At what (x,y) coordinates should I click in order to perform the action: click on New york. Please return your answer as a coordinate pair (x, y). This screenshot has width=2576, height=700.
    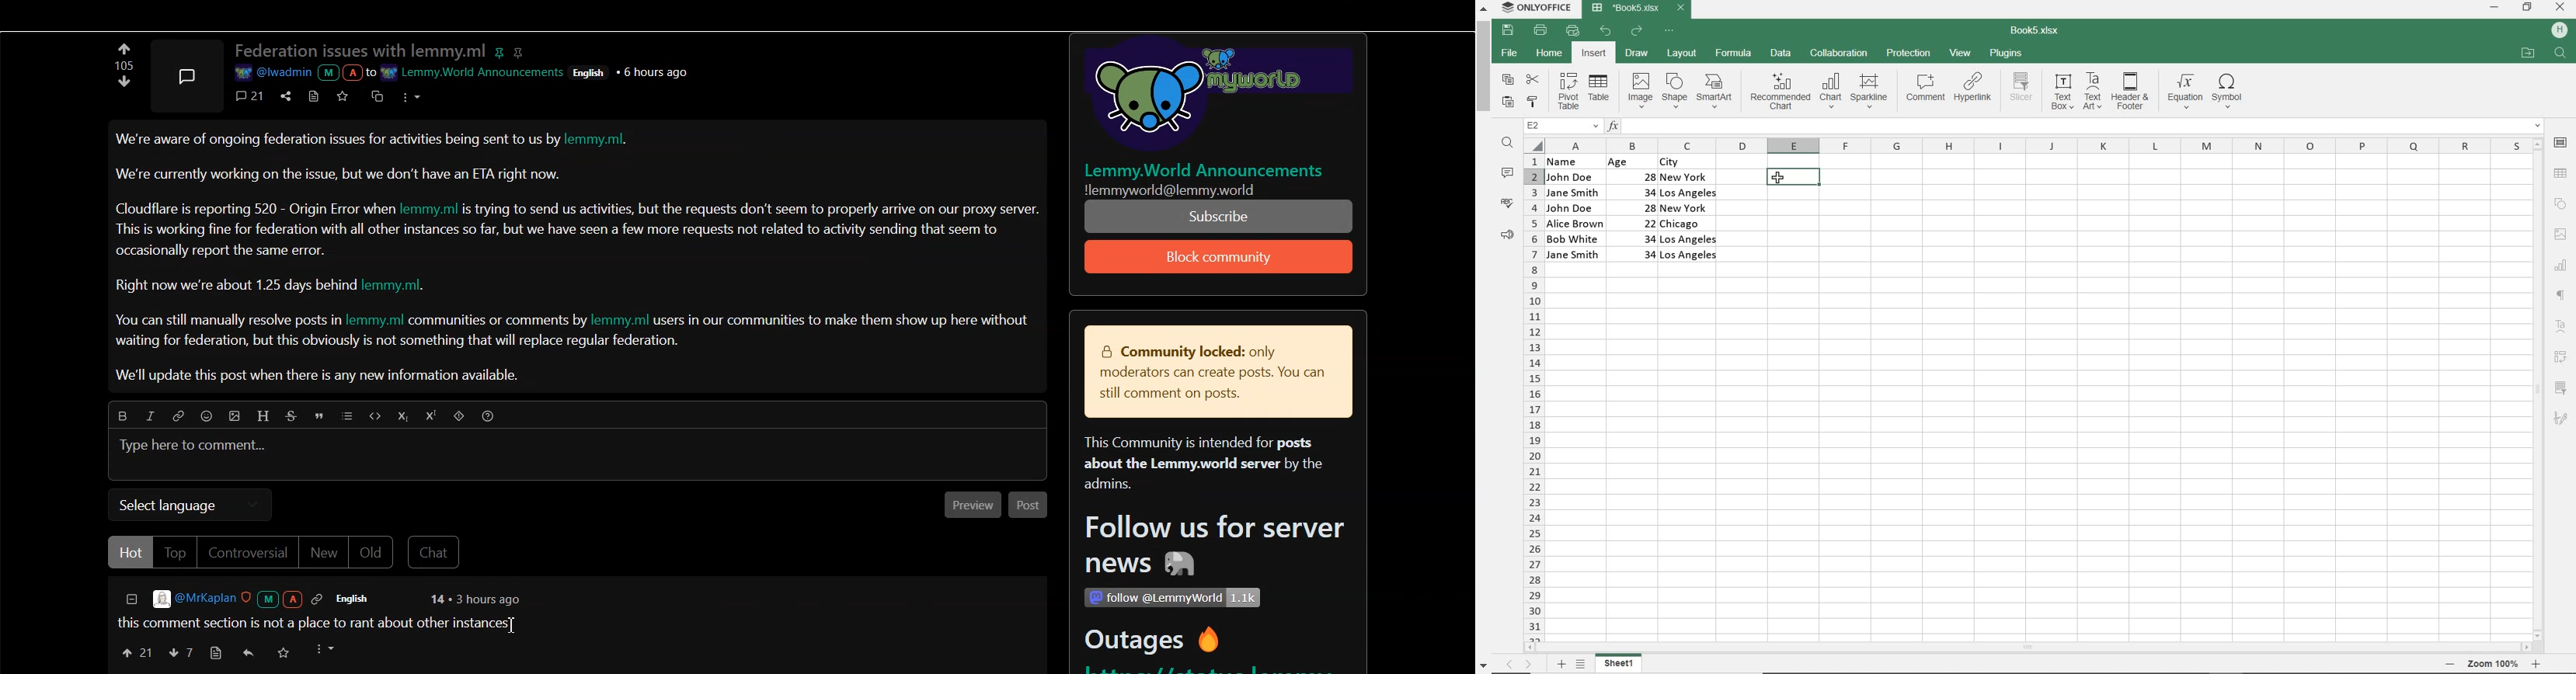
    Looking at the image, I should click on (1687, 178).